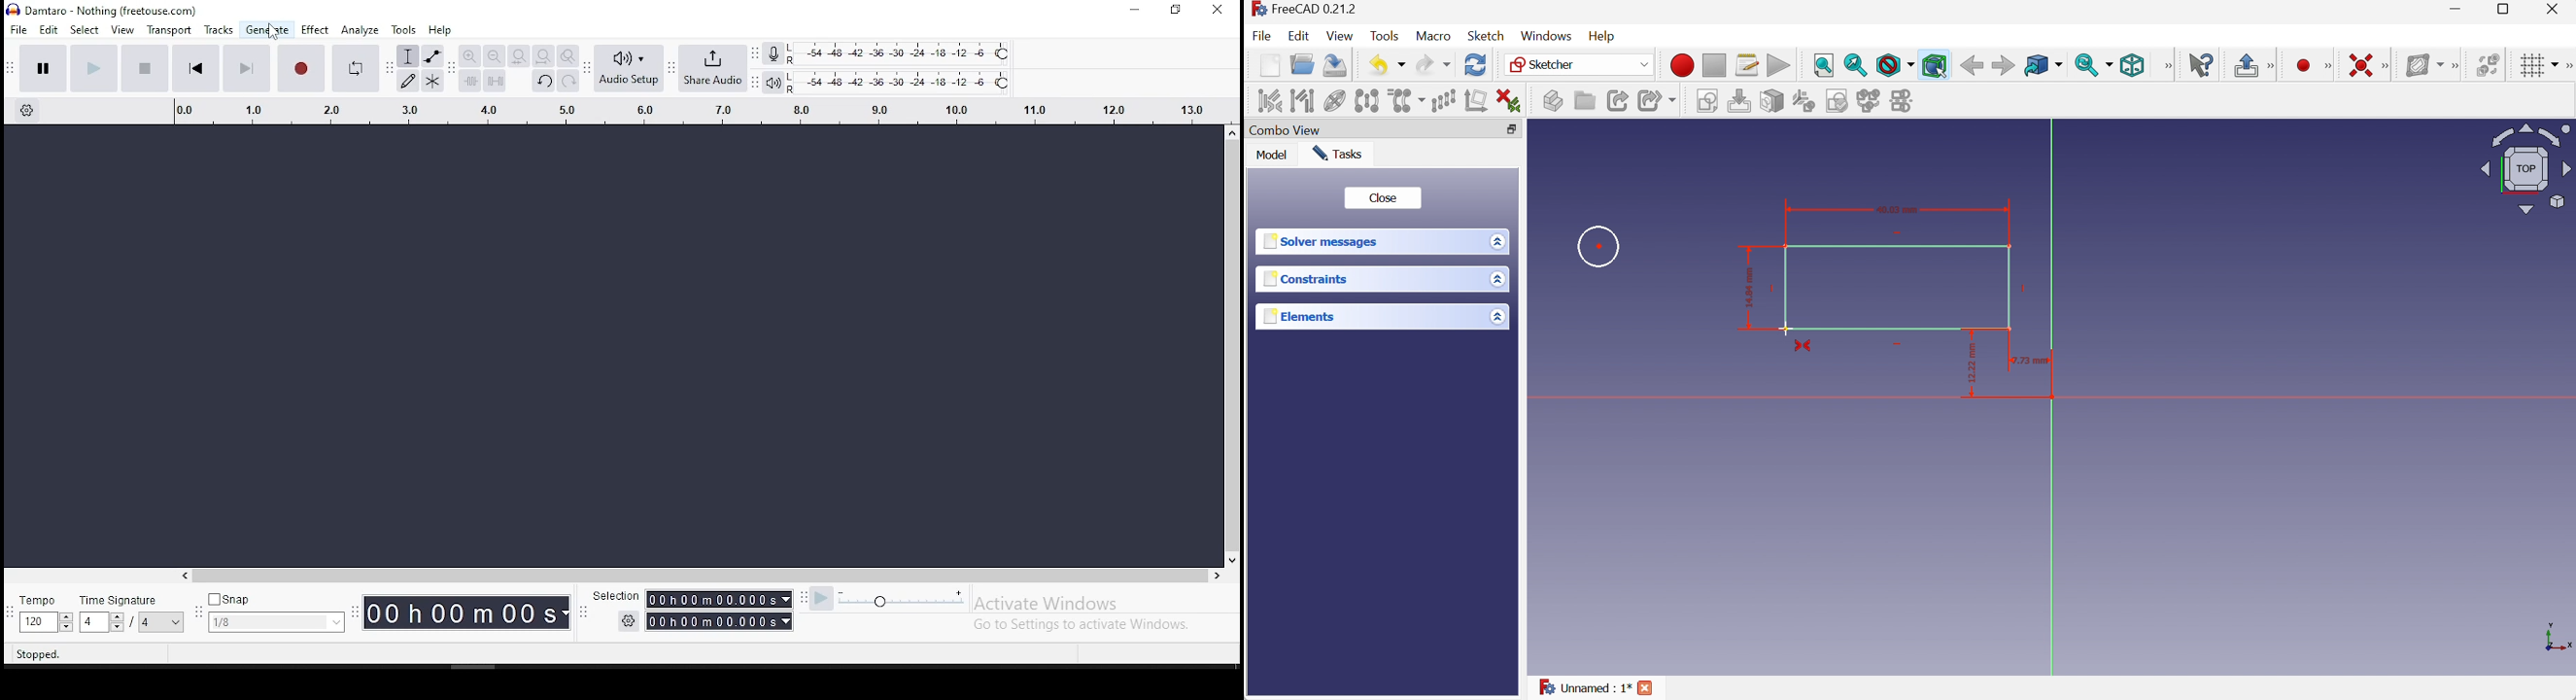 This screenshot has width=2576, height=700. Describe the element at coordinates (1747, 66) in the screenshot. I see `Macros...` at that location.